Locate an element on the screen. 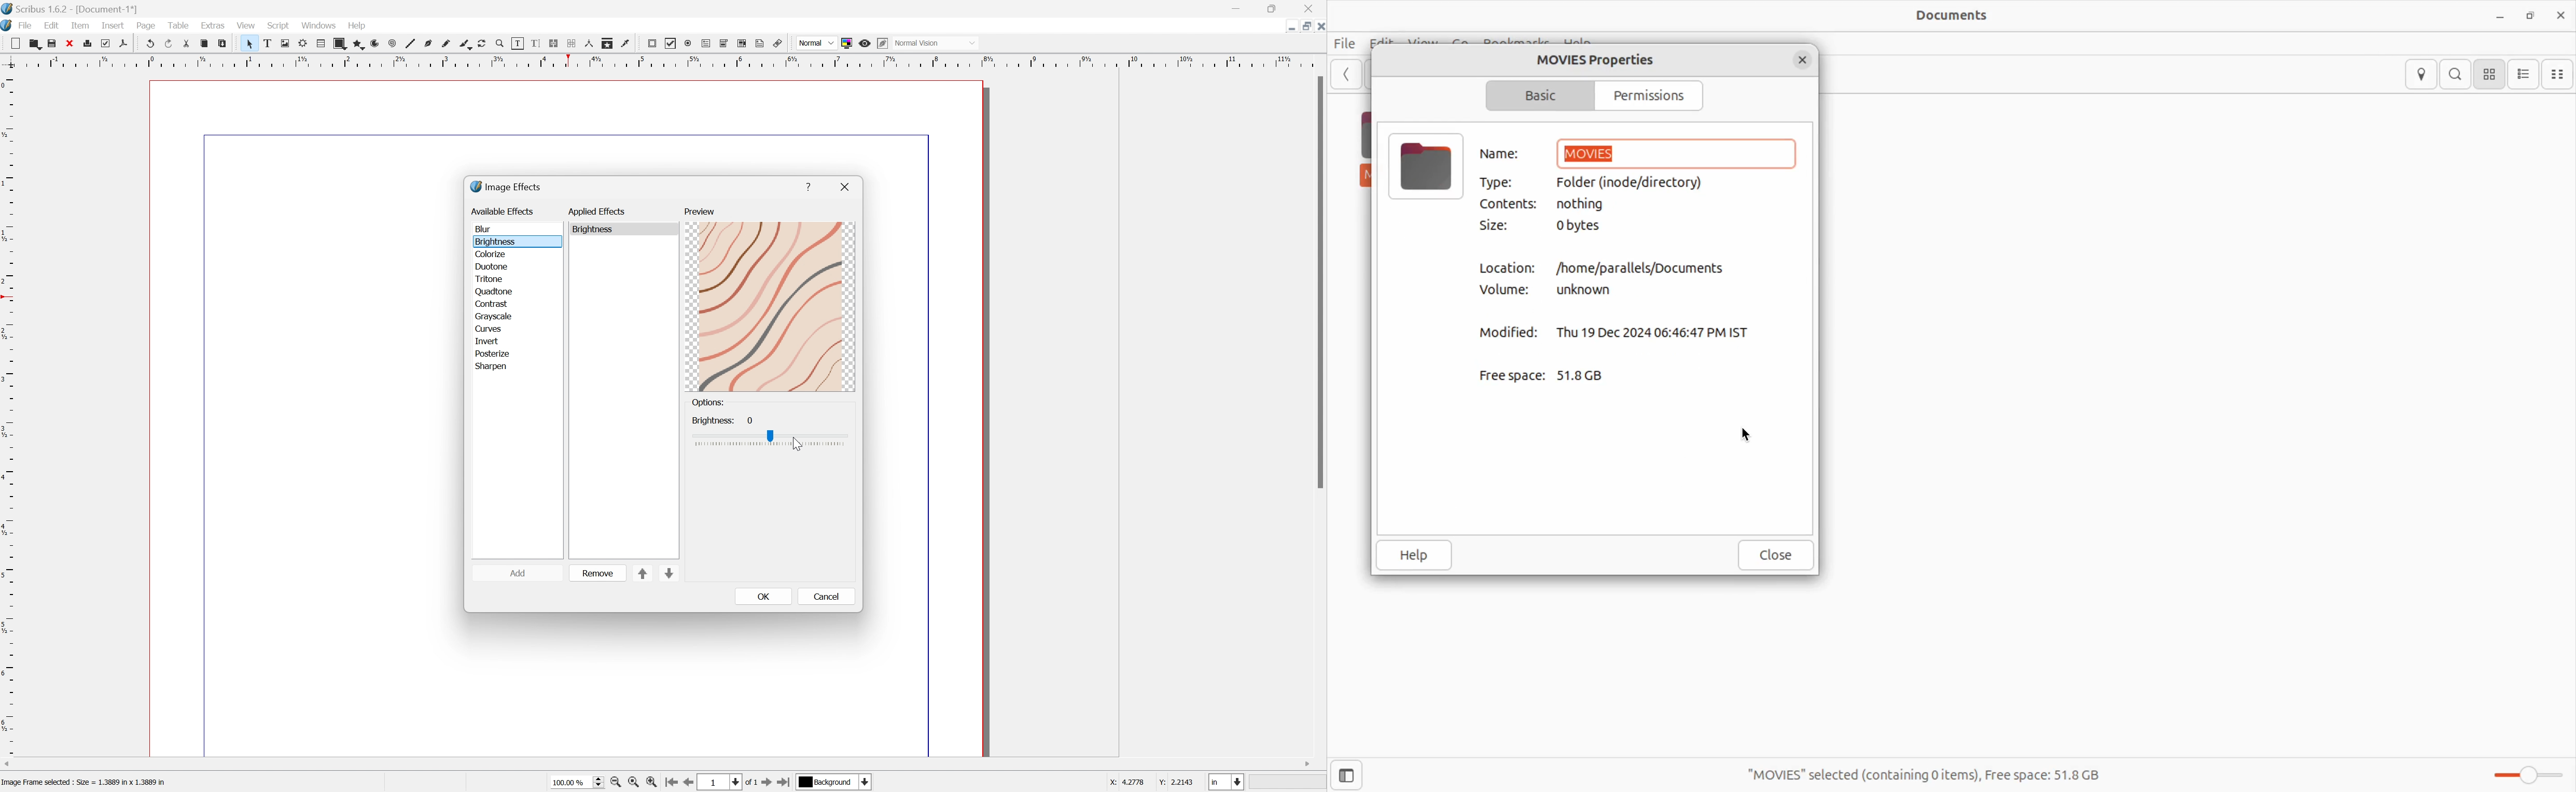 The height and width of the screenshot is (812, 2576). Minimize is located at coordinates (1307, 27).